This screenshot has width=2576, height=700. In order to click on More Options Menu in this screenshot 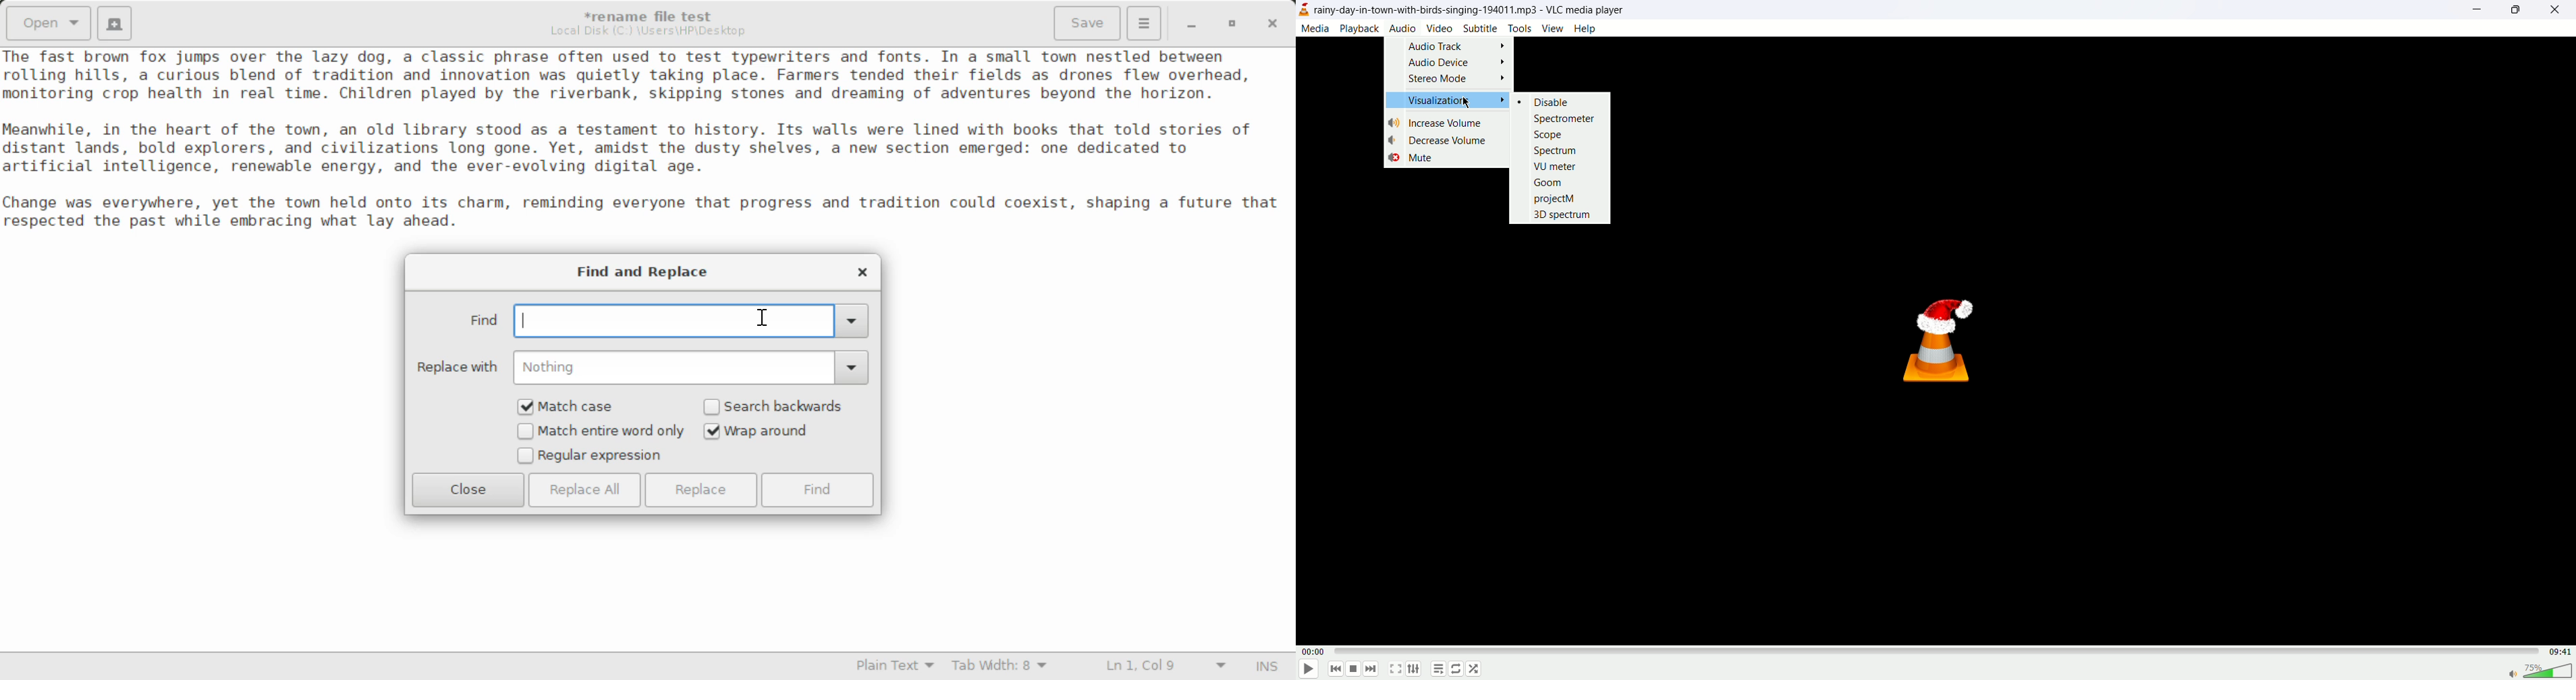, I will do `click(1145, 24)`.